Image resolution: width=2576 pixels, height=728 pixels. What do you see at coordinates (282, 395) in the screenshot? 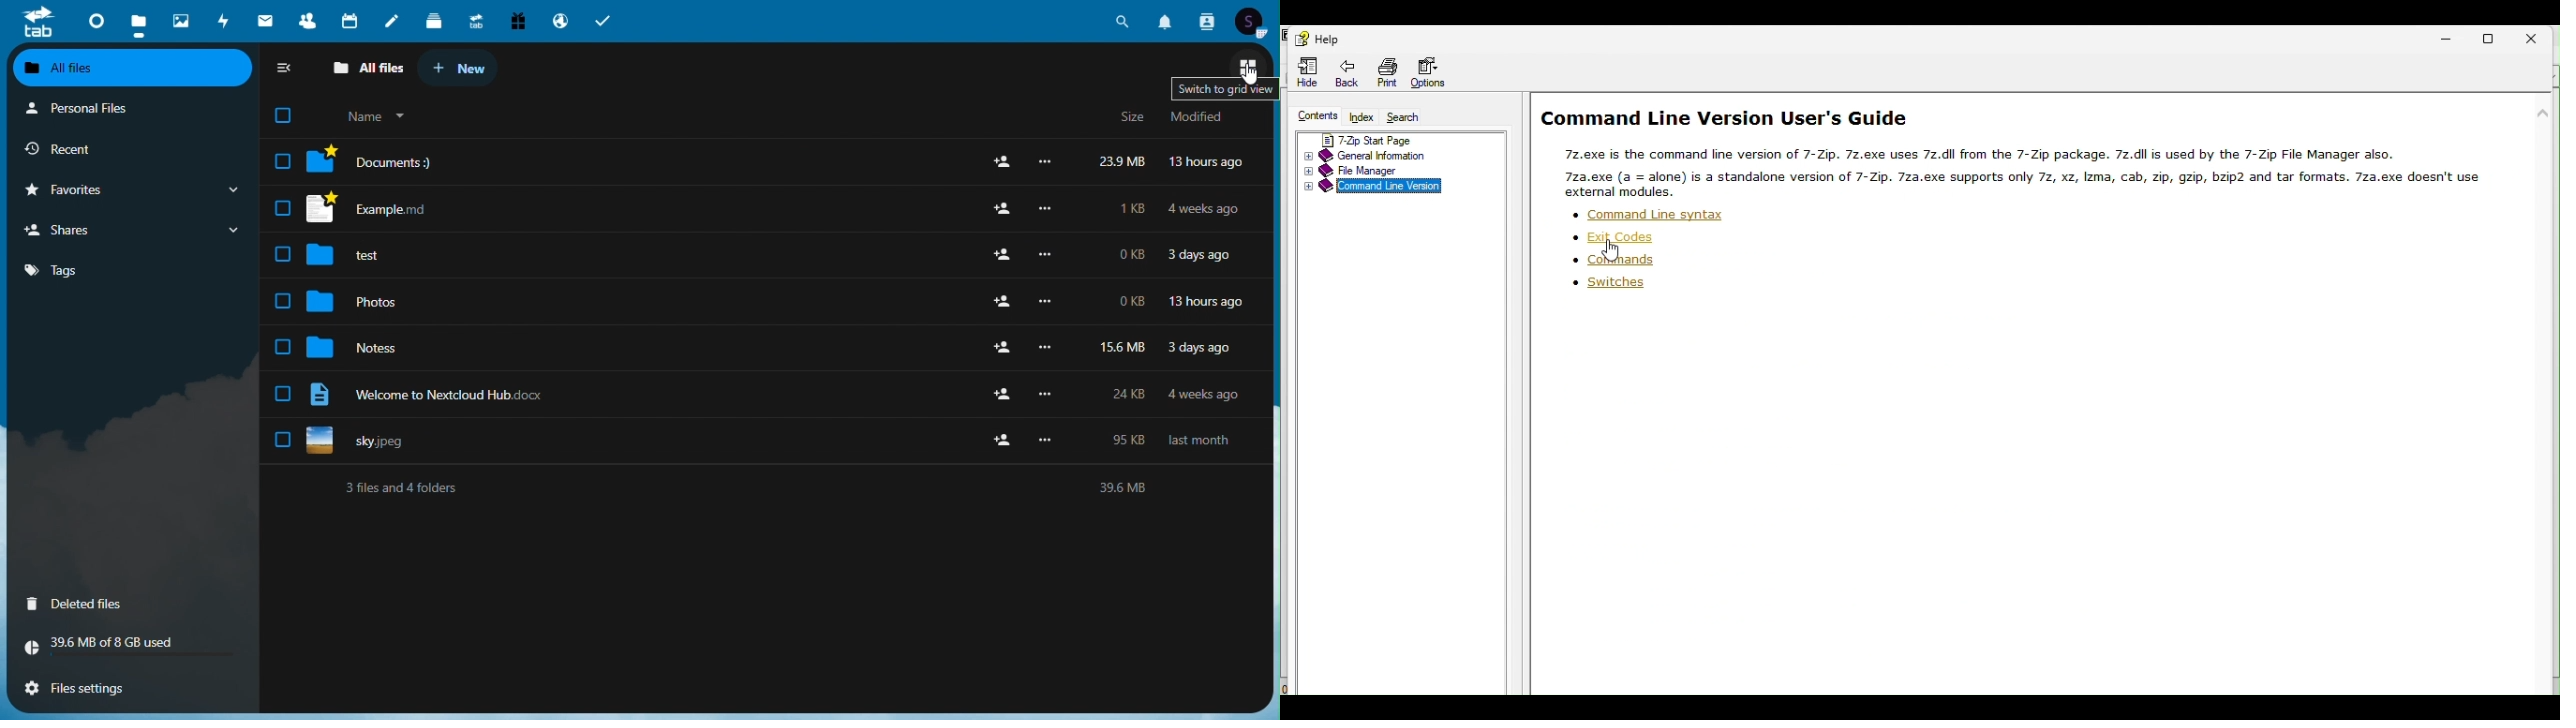
I see `checkbox` at bounding box center [282, 395].